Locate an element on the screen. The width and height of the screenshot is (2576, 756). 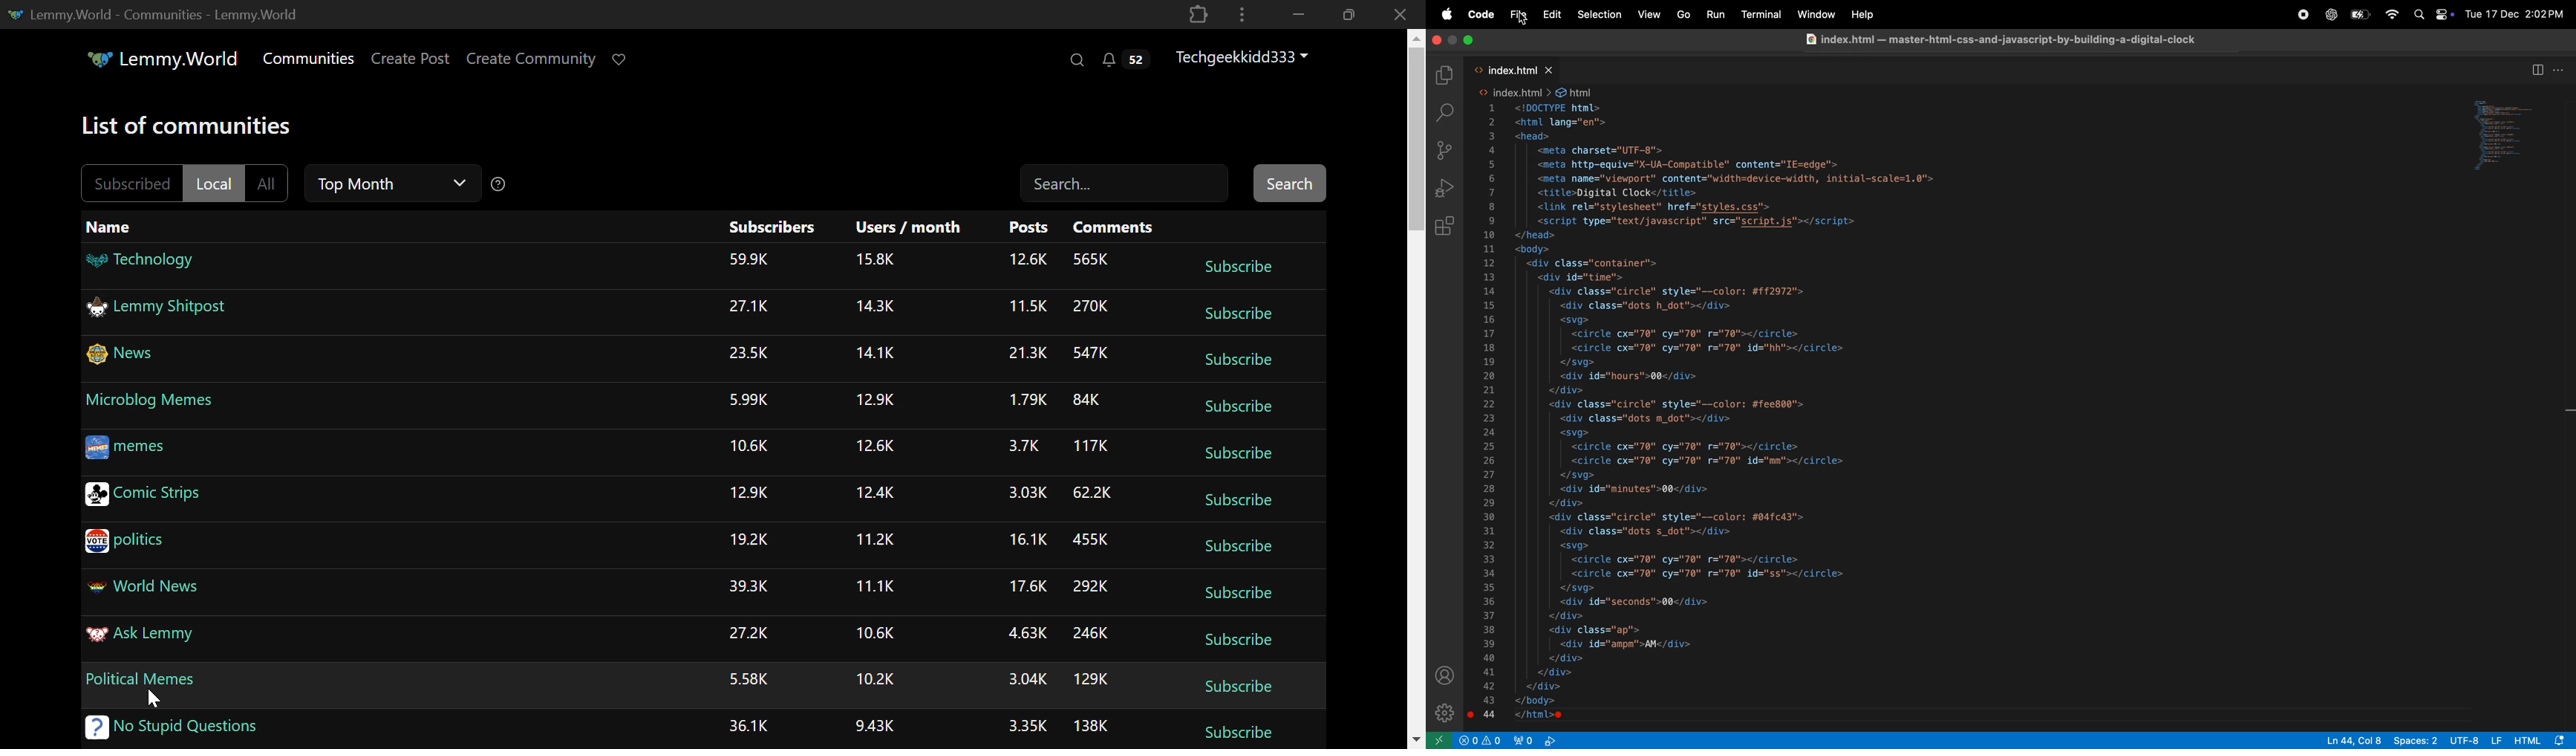
Amount is located at coordinates (750, 725).